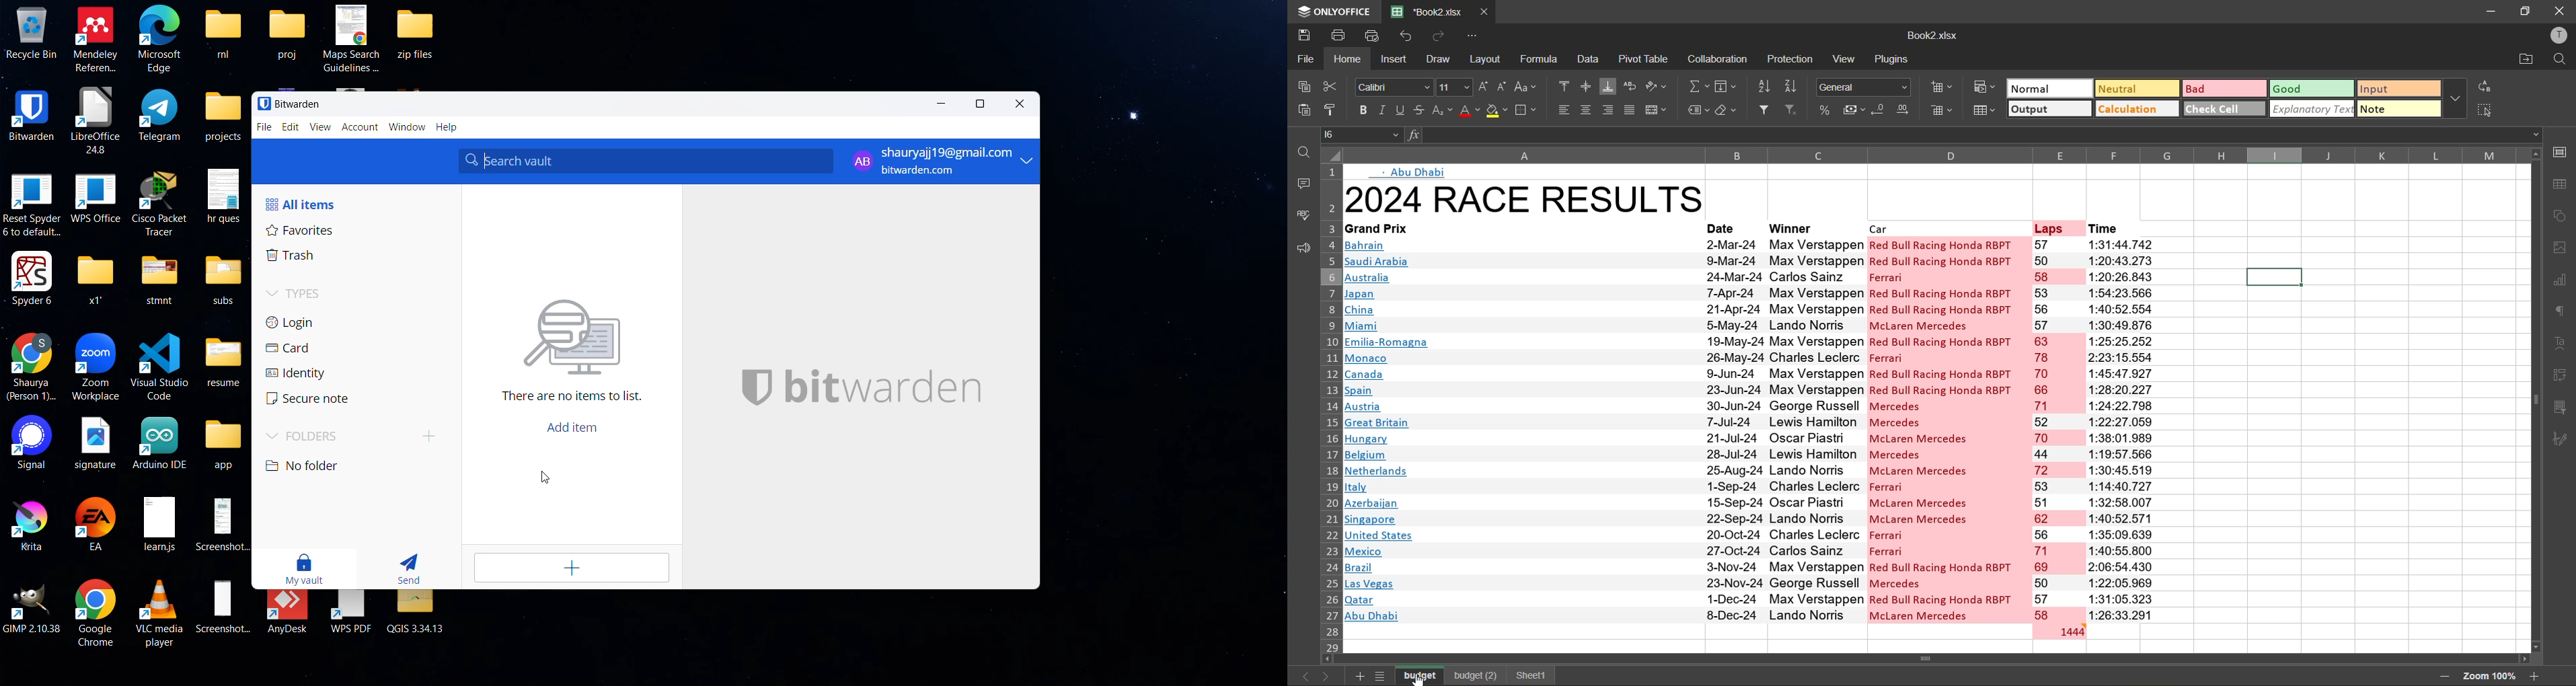  What do you see at coordinates (32, 367) in the screenshot?
I see `Shaurya(Person 1)...` at bounding box center [32, 367].